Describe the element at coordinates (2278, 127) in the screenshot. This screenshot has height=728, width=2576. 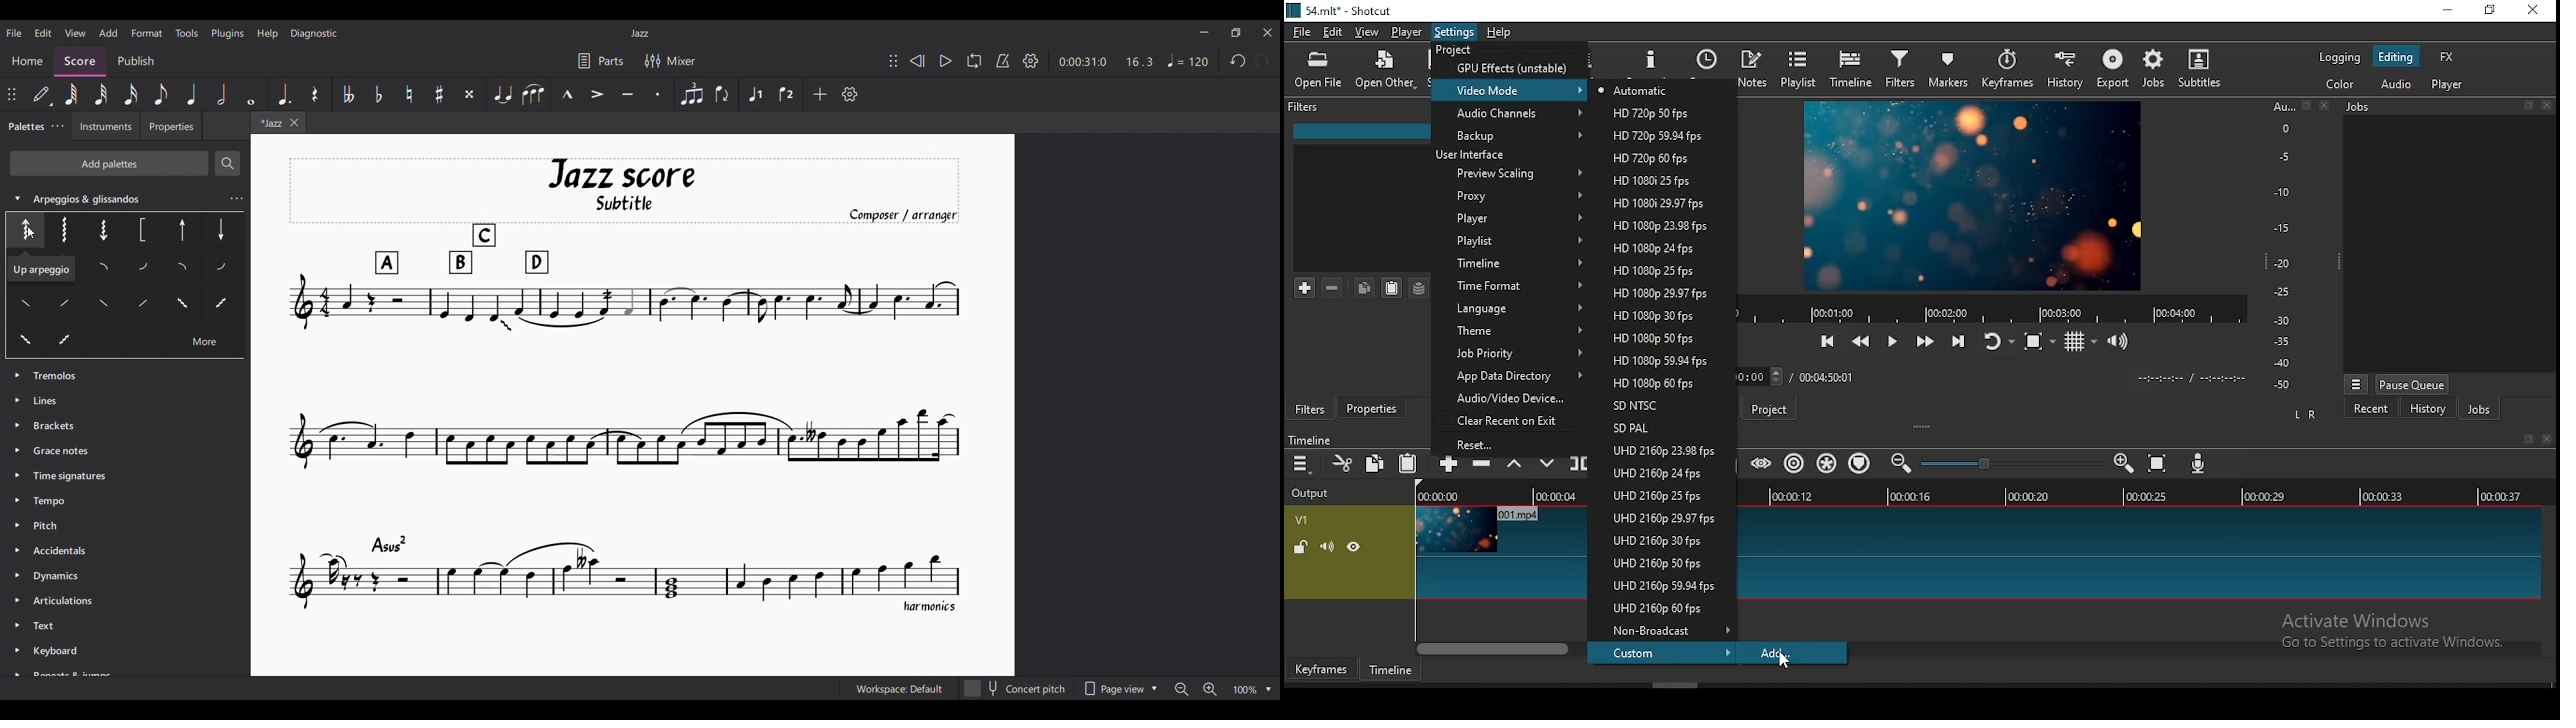
I see `o` at that location.